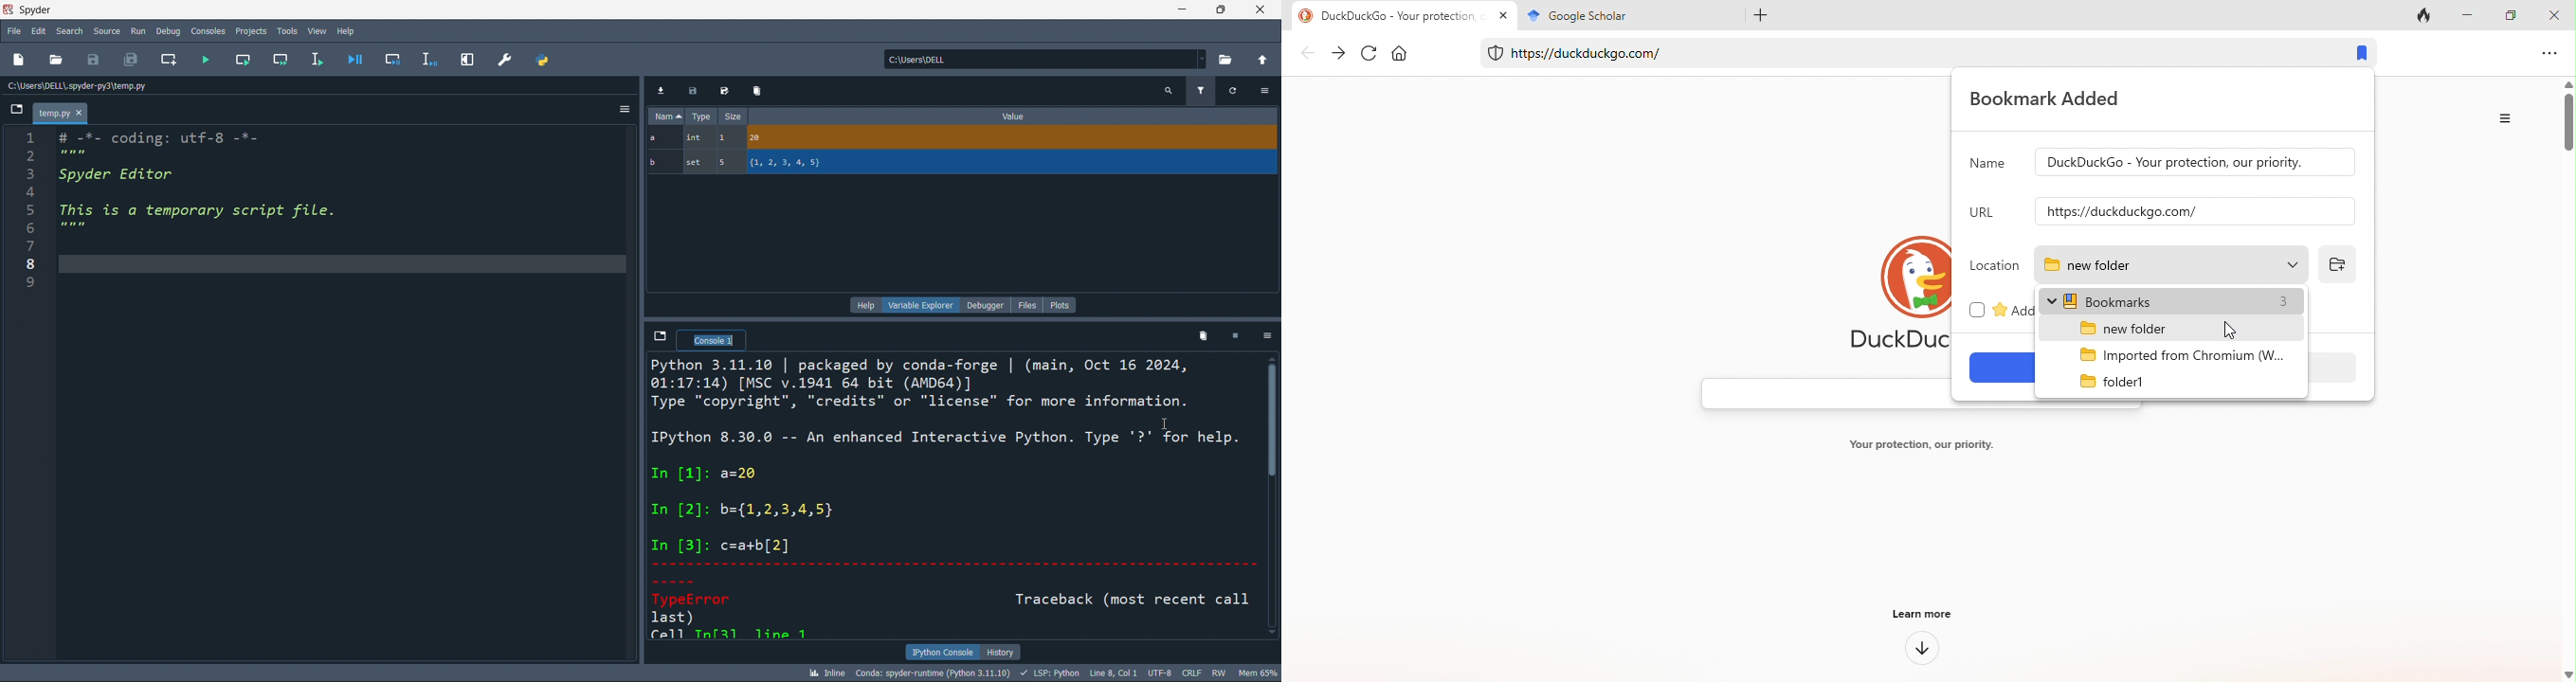 This screenshot has height=700, width=2576. Describe the element at coordinates (921, 304) in the screenshot. I see `variable explorer (selected))` at that location.